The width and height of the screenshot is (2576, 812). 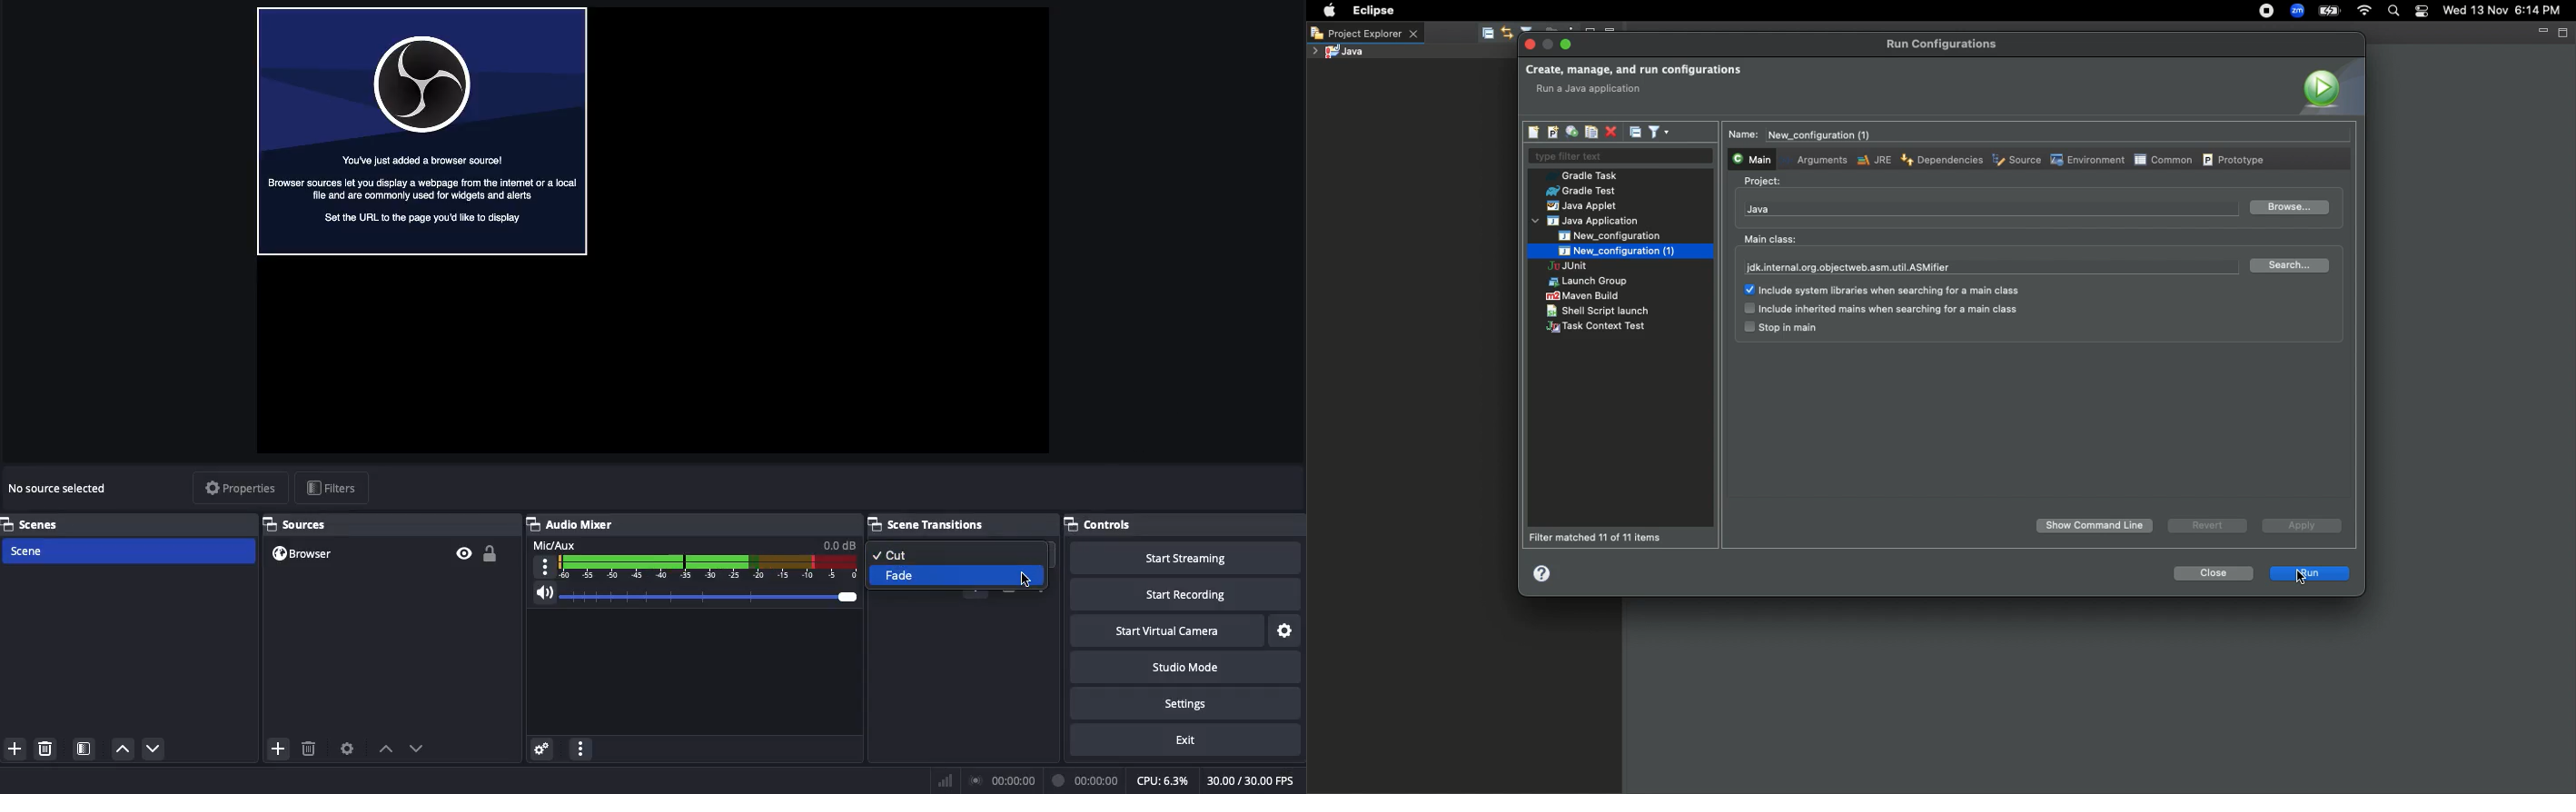 What do you see at coordinates (2305, 577) in the screenshot?
I see `cursor` at bounding box center [2305, 577].